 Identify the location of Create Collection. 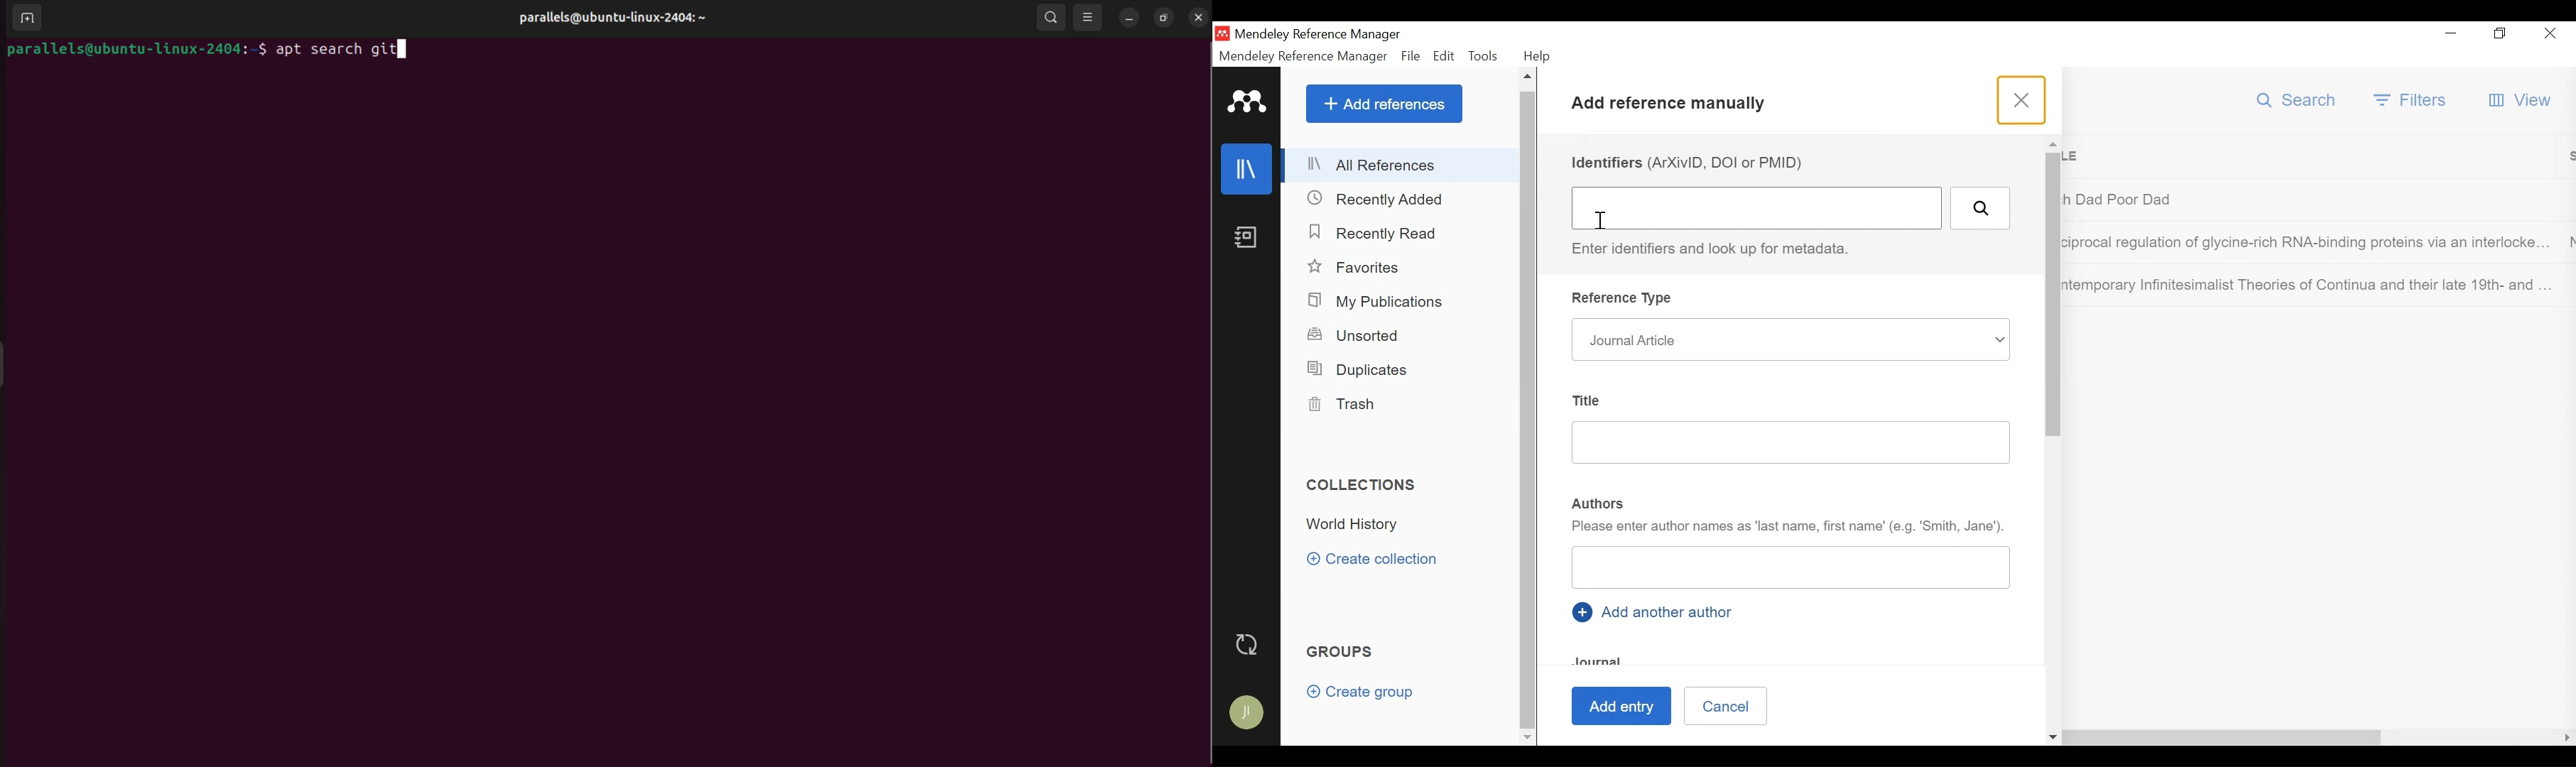
(1377, 559).